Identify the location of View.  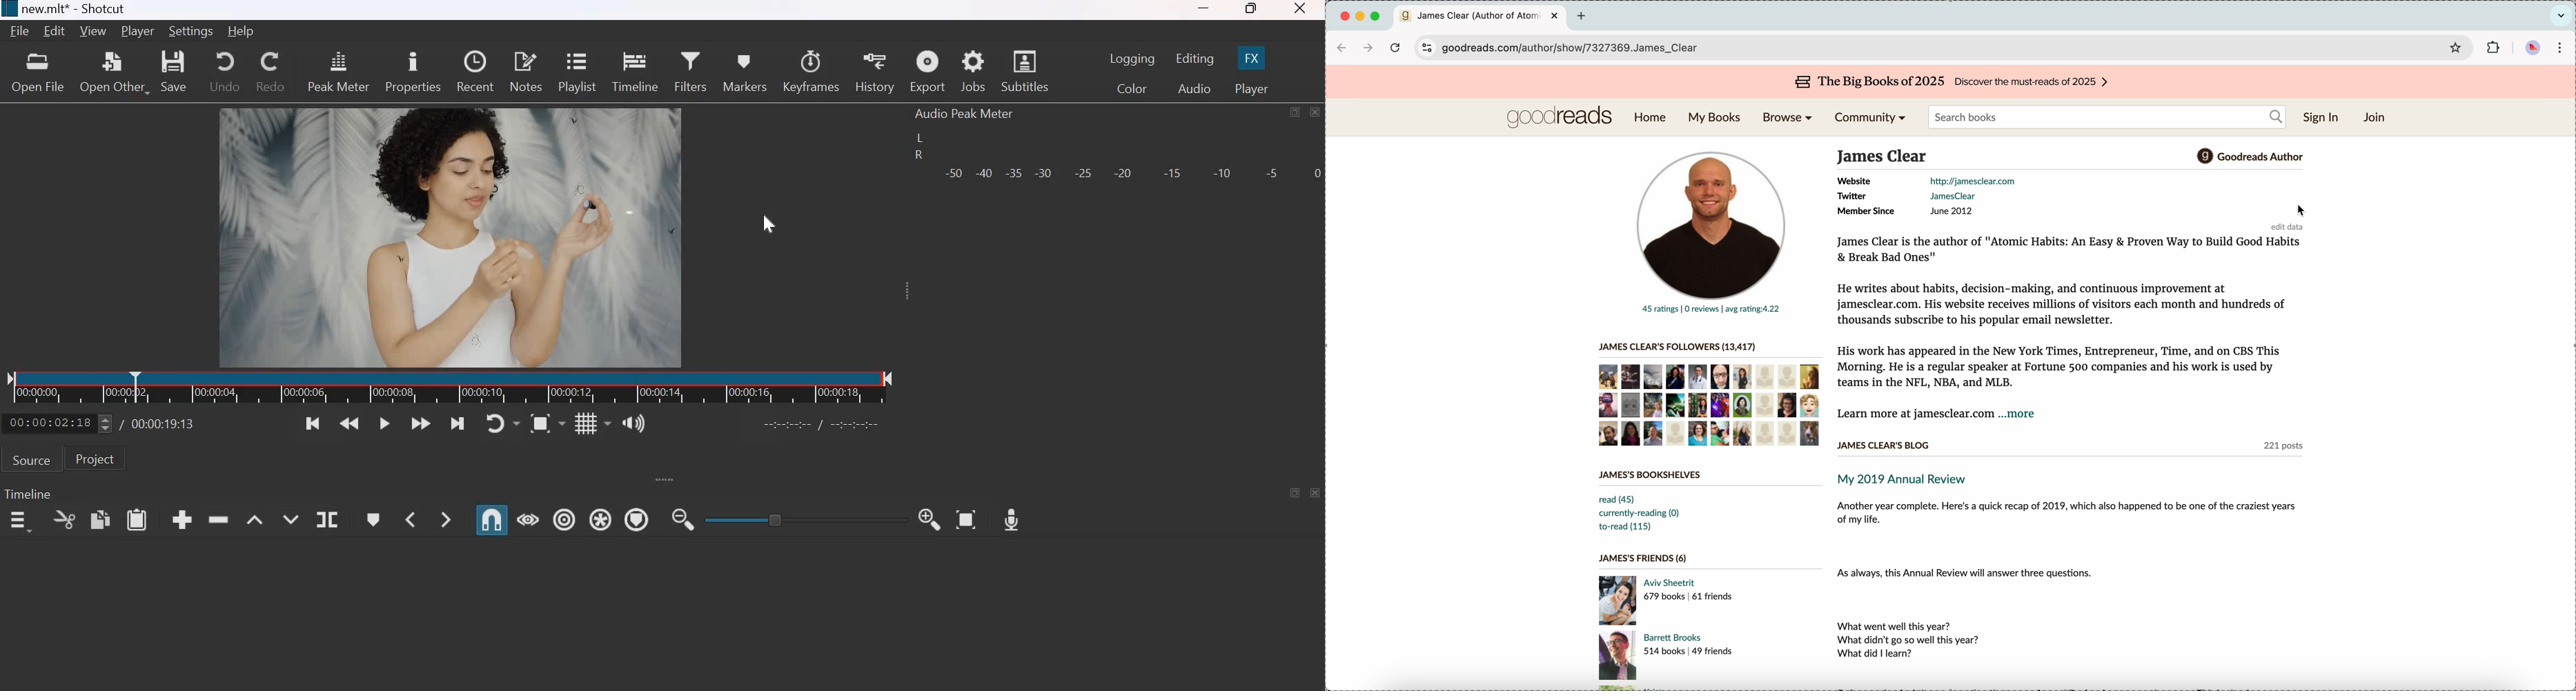
(92, 32).